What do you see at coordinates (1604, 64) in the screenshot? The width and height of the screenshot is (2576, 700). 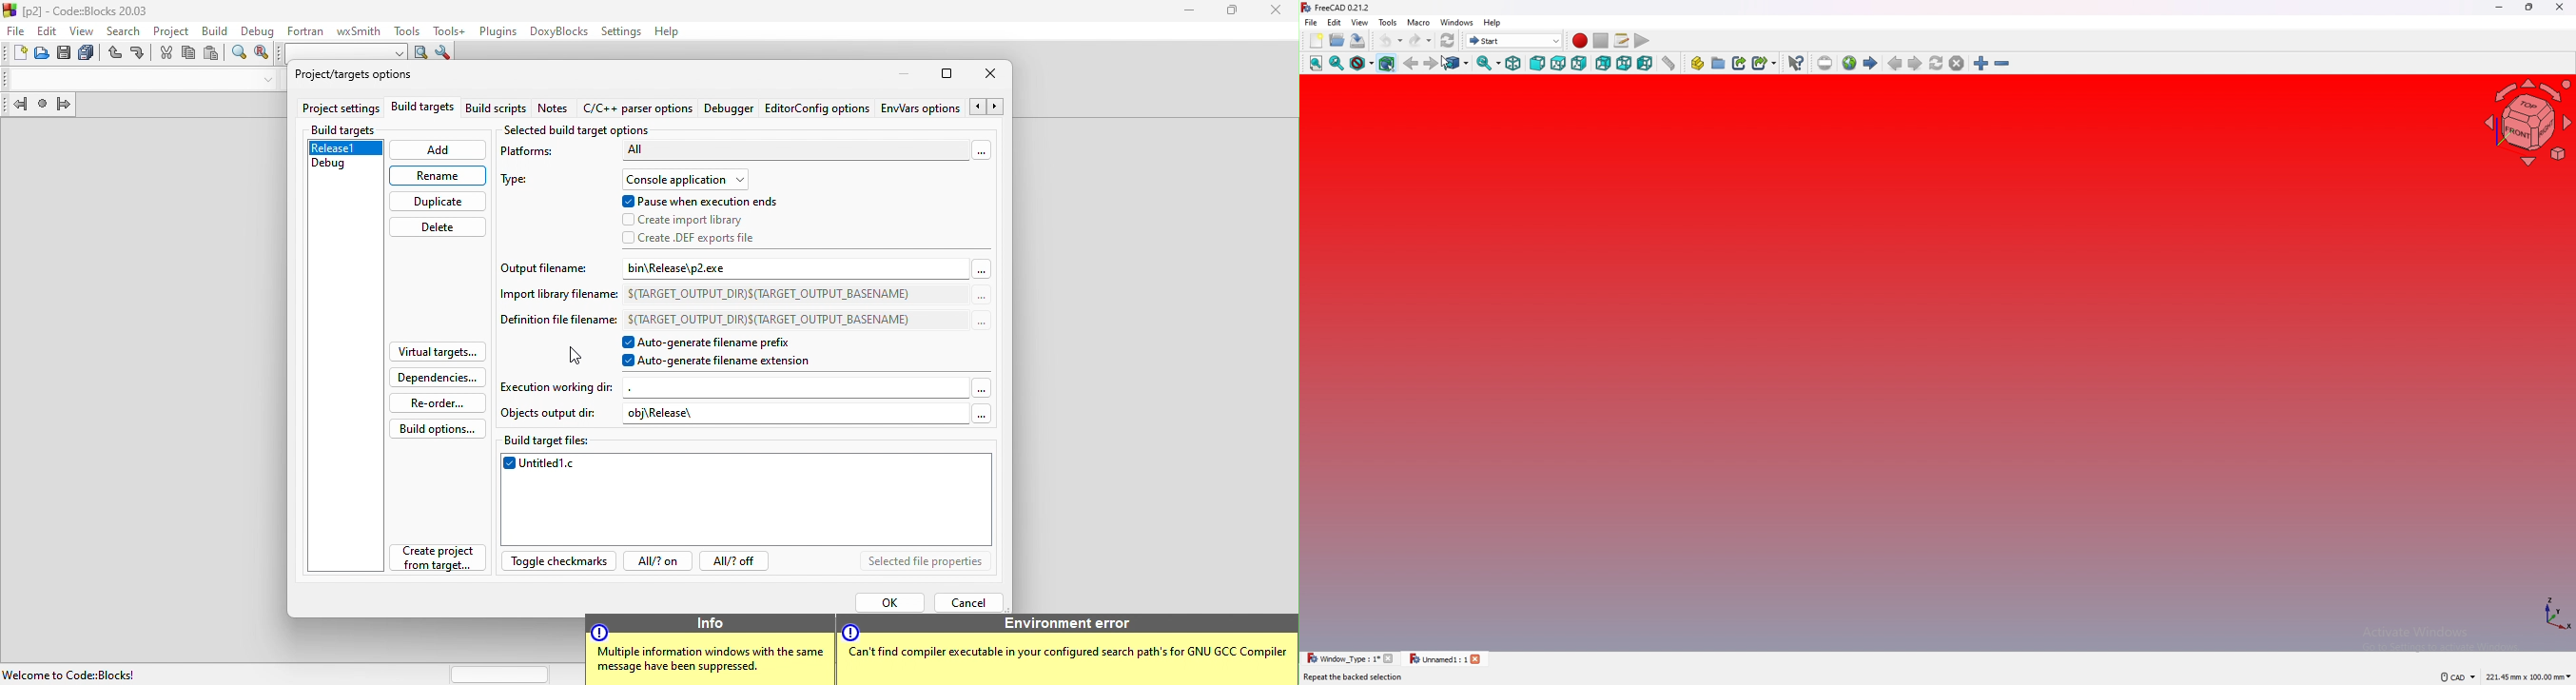 I see `rear` at bounding box center [1604, 64].